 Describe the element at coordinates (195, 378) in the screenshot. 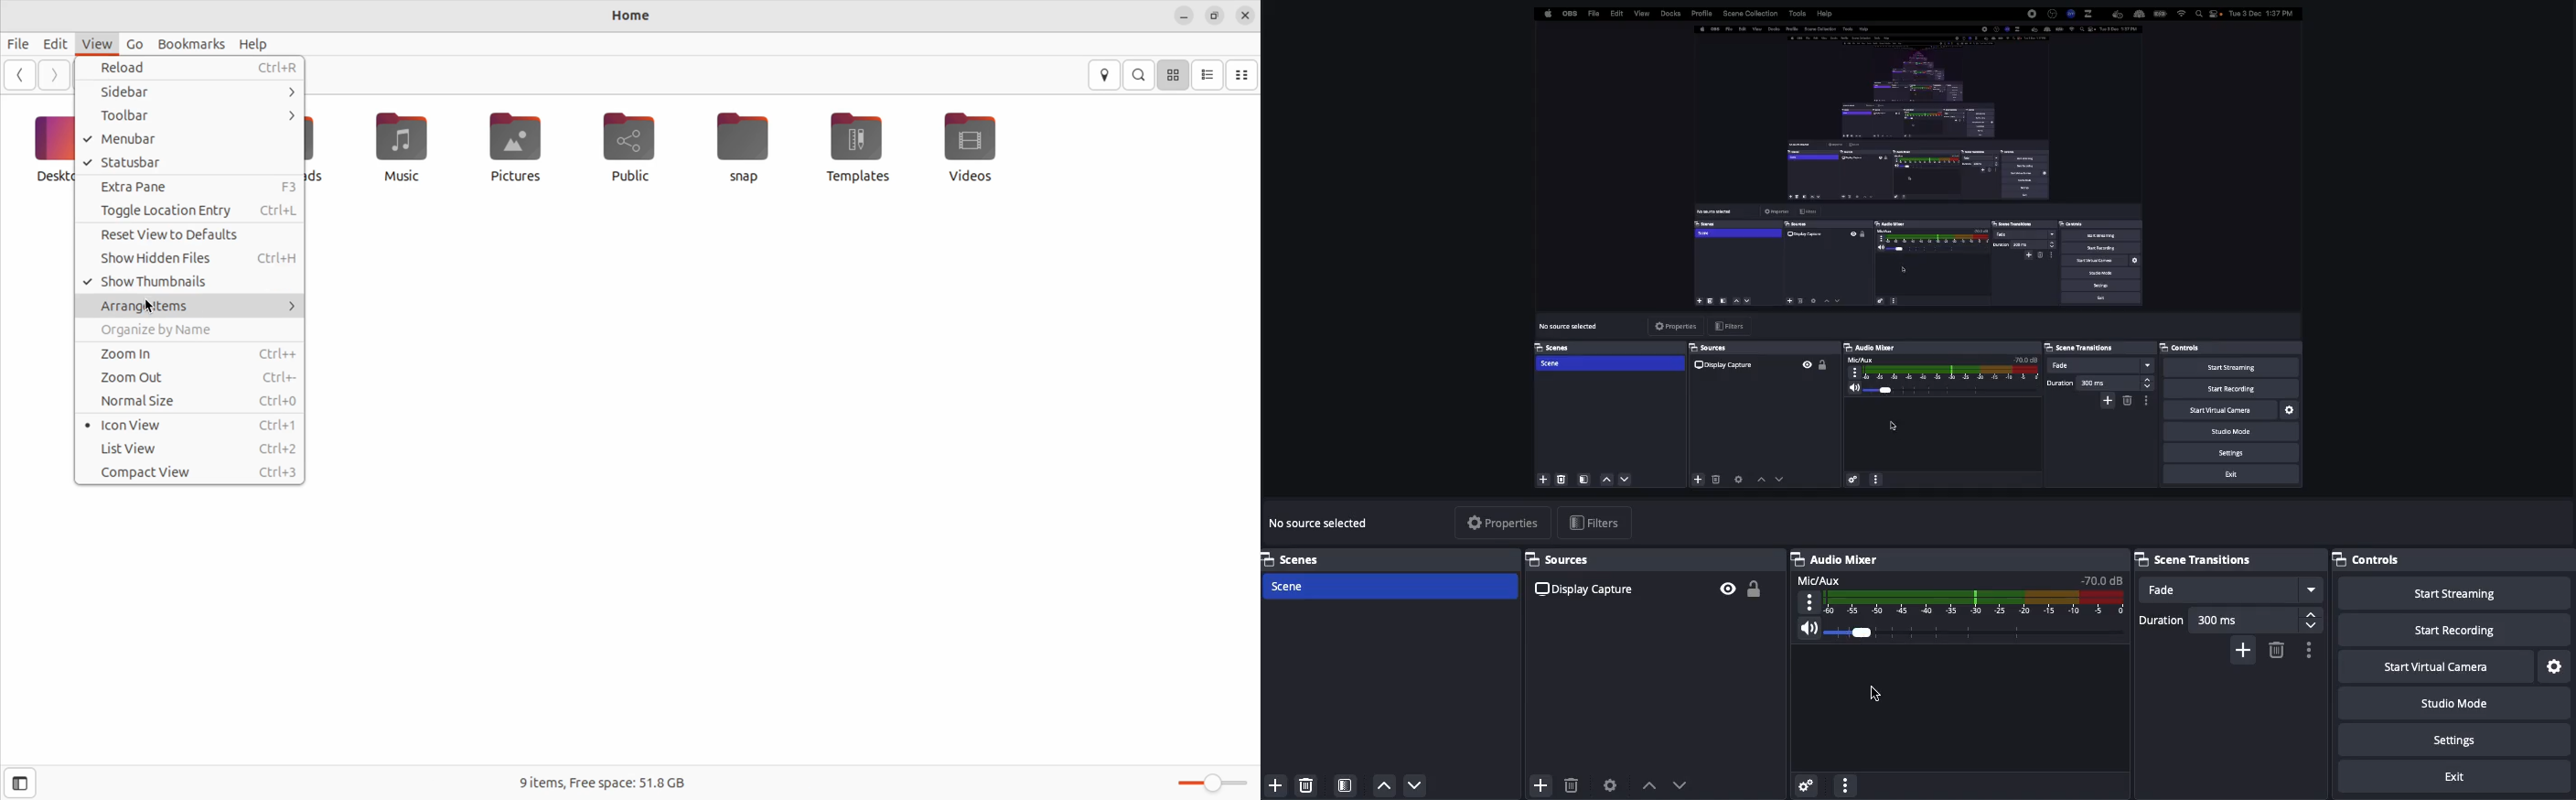

I see `zoom out` at that location.